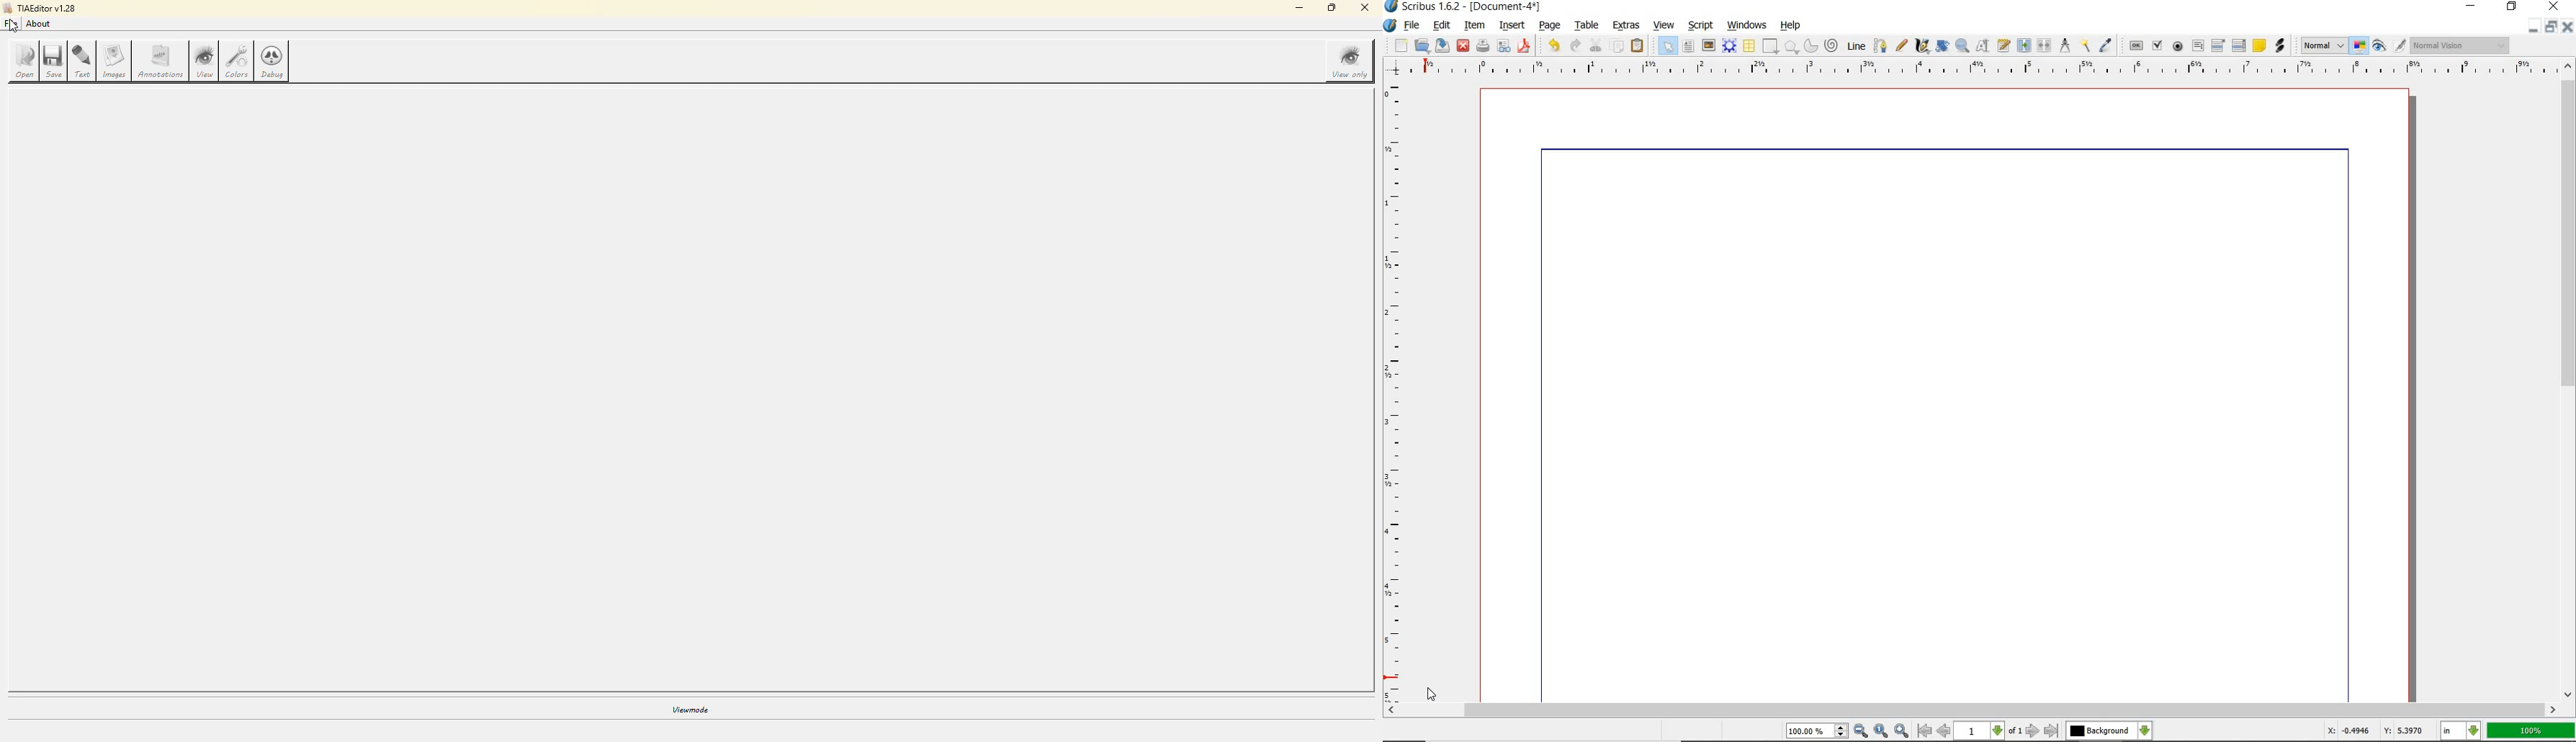 The height and width of the screenshot is (756, 2576). What do you see at coordinates (2015, 731) in the screenshot?
I see `of 1` at bounding box center [2015, 731].